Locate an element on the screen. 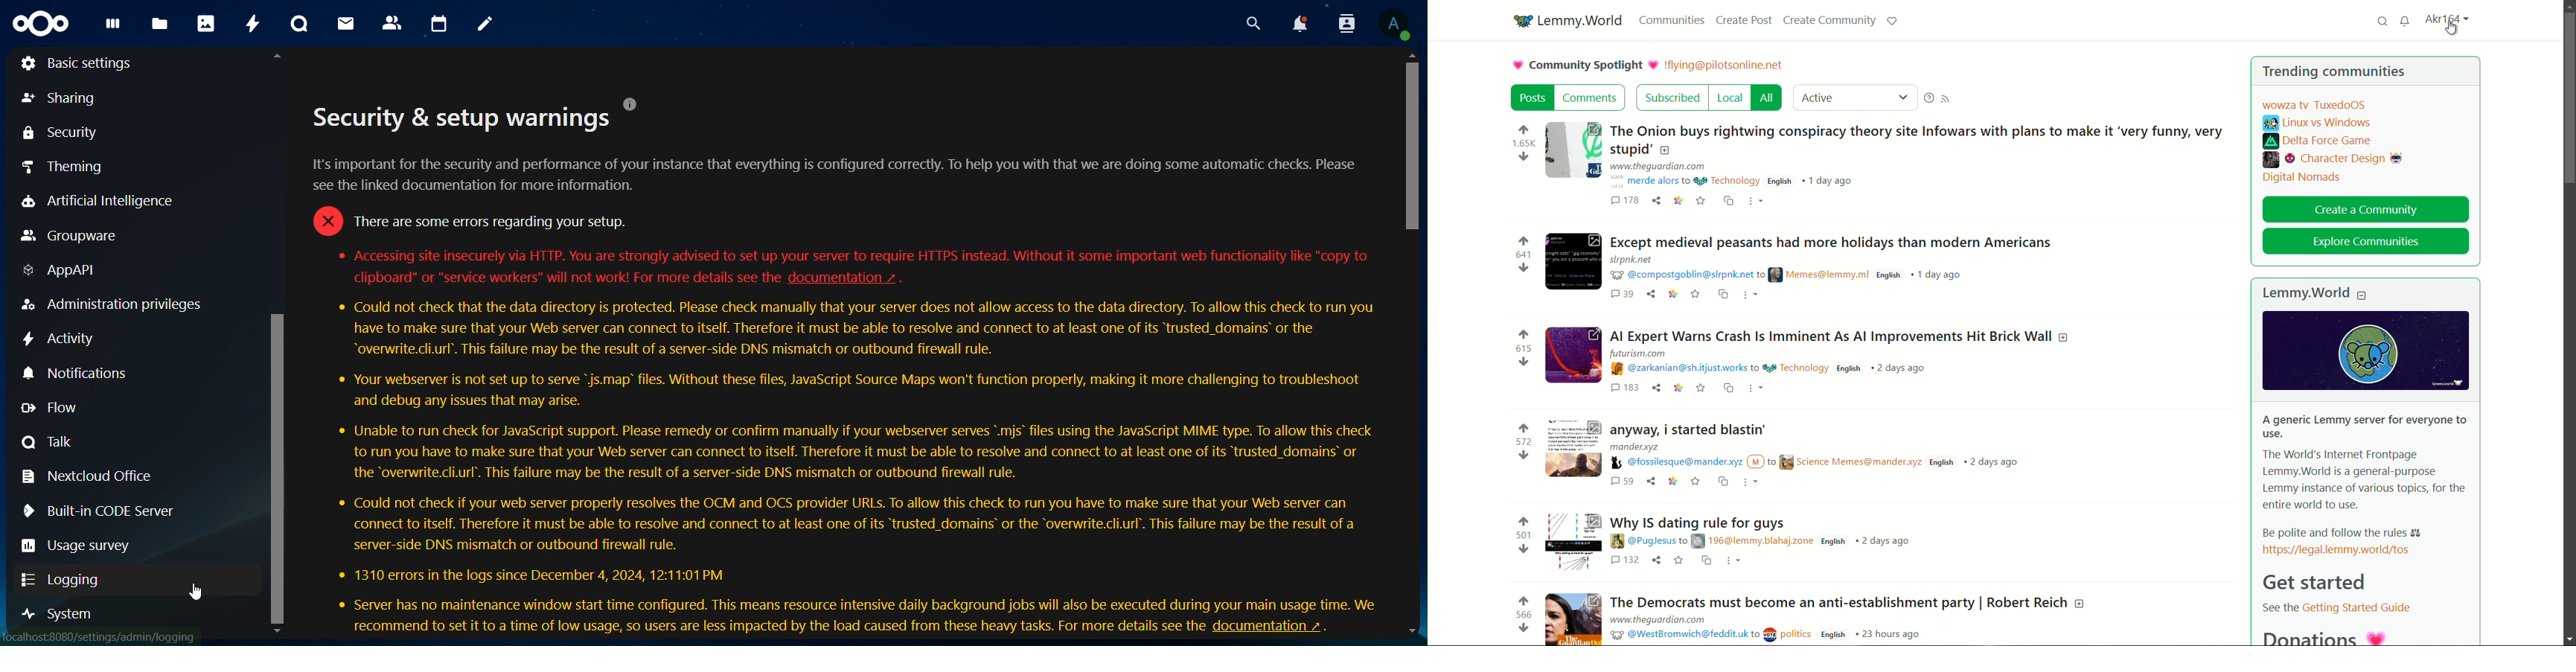  link is located at coordinates (1677, 200).